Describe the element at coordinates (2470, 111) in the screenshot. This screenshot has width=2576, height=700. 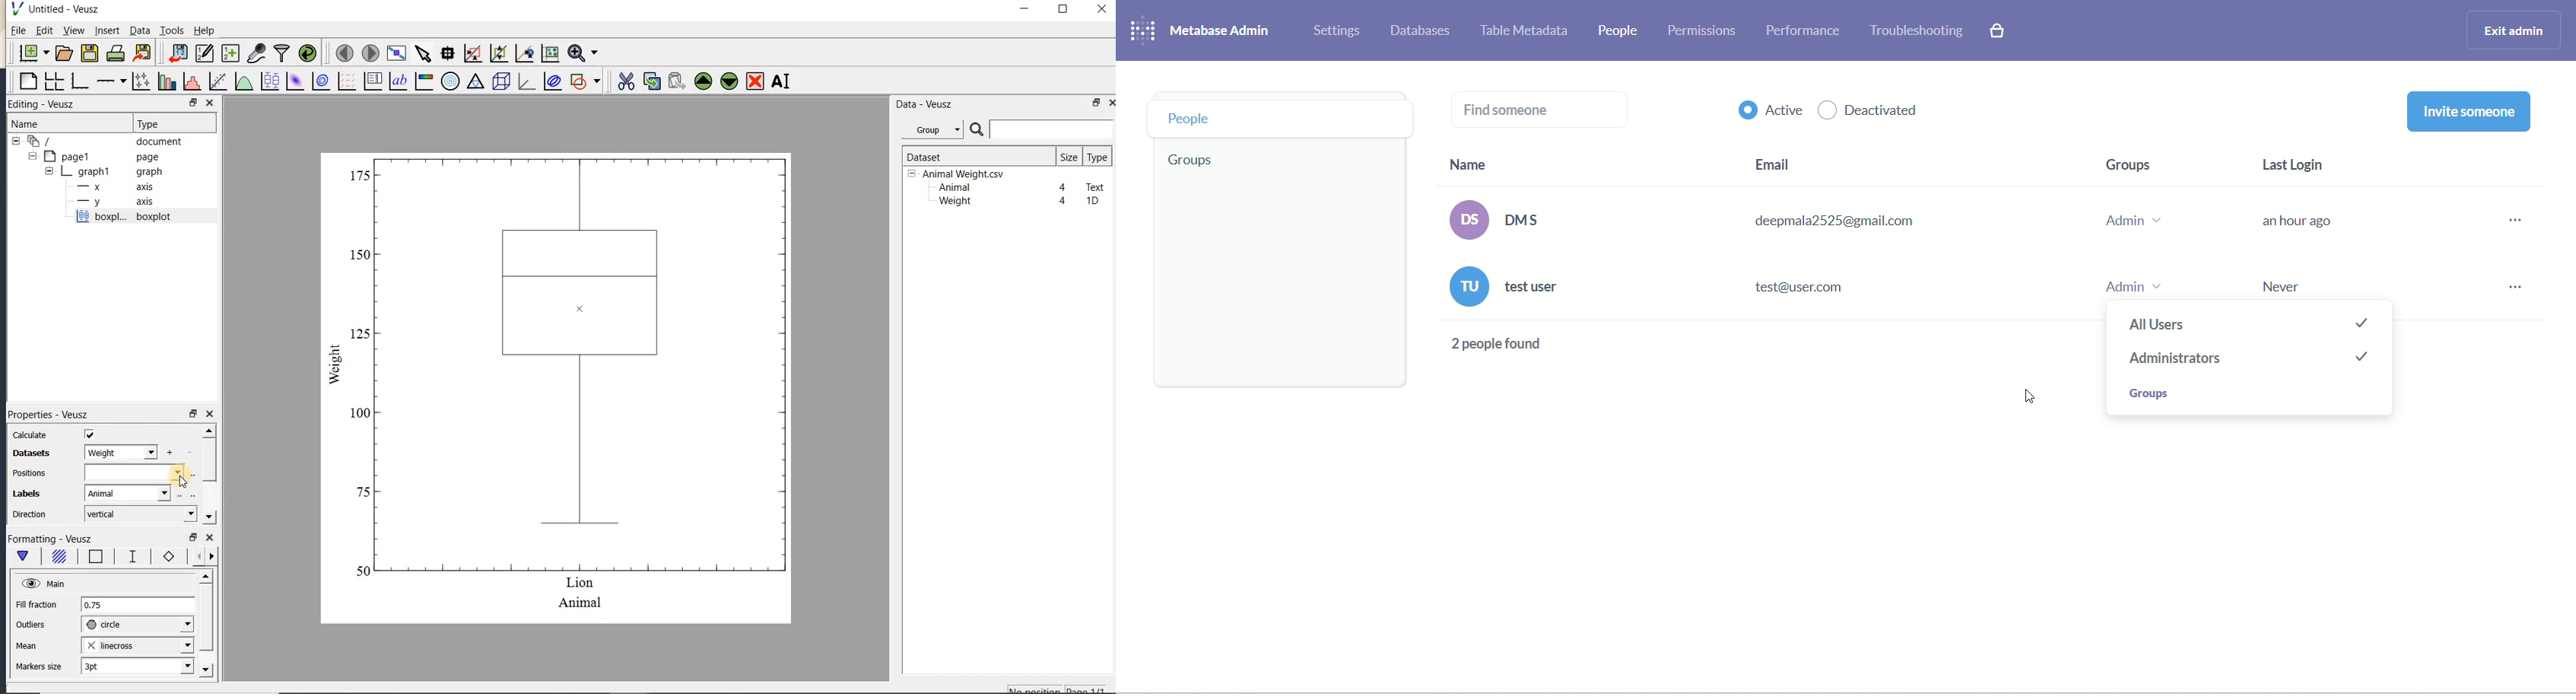
I see `invite someone` at that location.